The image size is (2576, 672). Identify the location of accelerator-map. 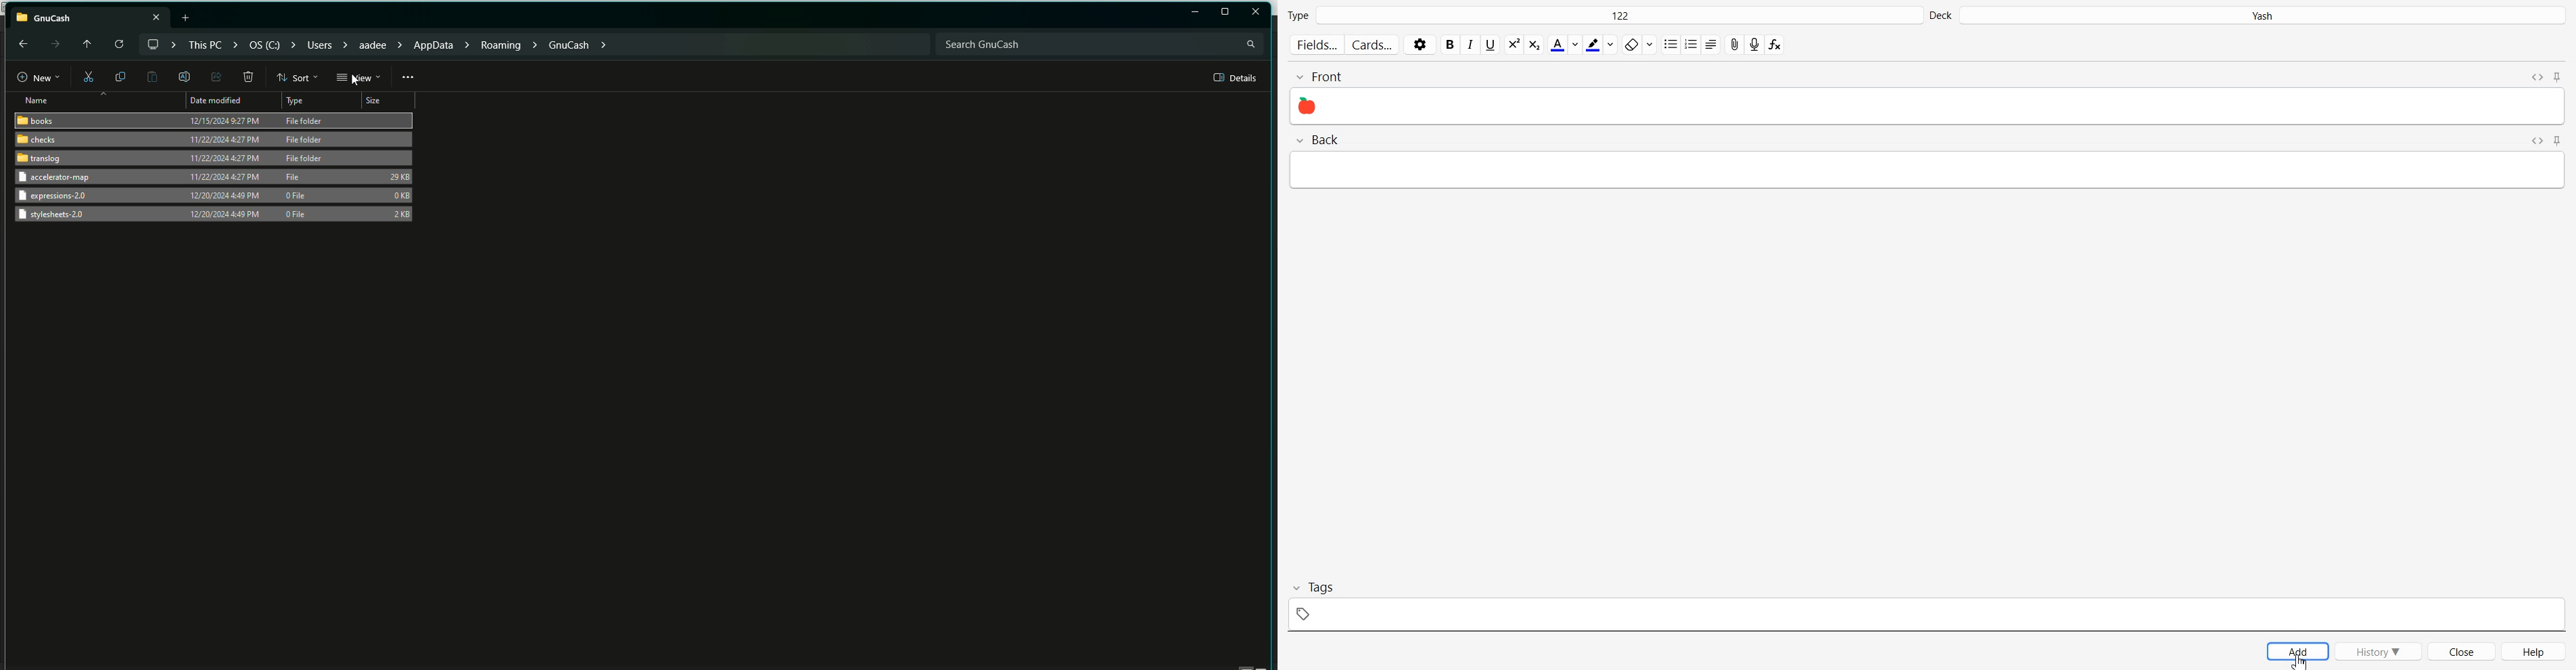
(64, 178).